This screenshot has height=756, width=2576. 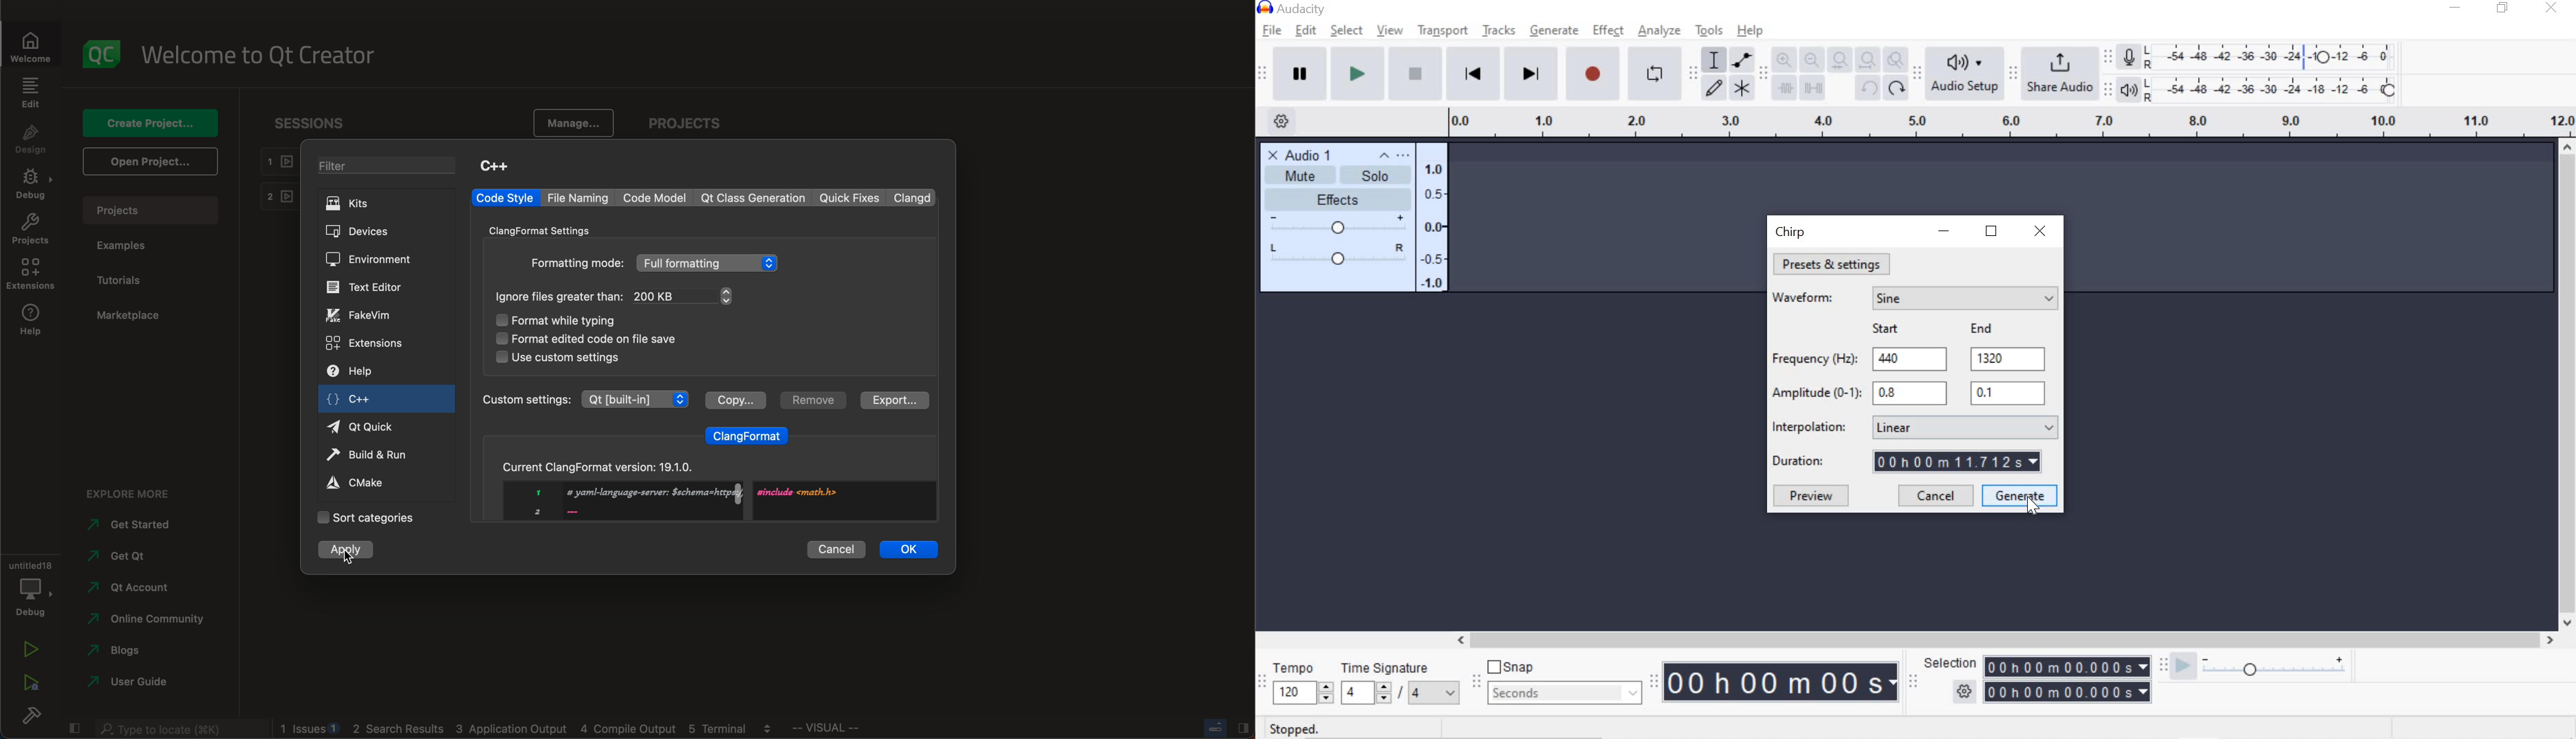 I want to click on Audio setup toolbar, so click(x=1915, y=74).